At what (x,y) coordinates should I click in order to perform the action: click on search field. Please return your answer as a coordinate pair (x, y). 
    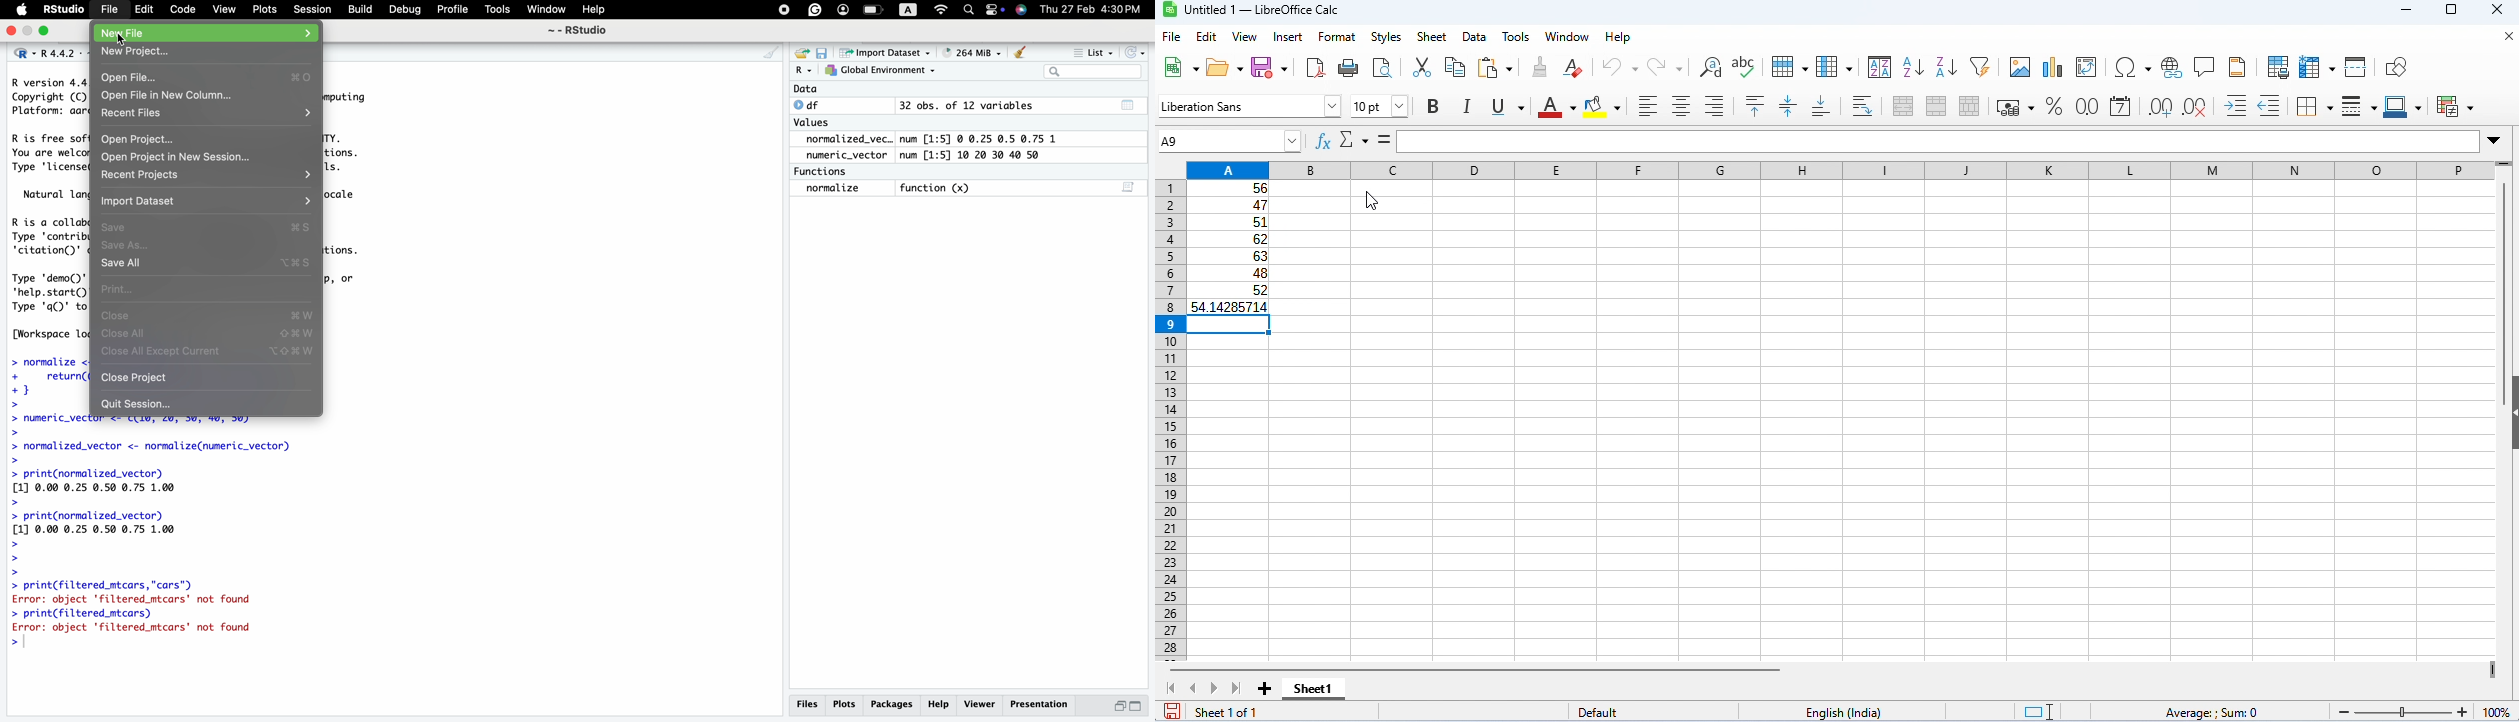
    Looking at the image, I should click on (1097, 72).